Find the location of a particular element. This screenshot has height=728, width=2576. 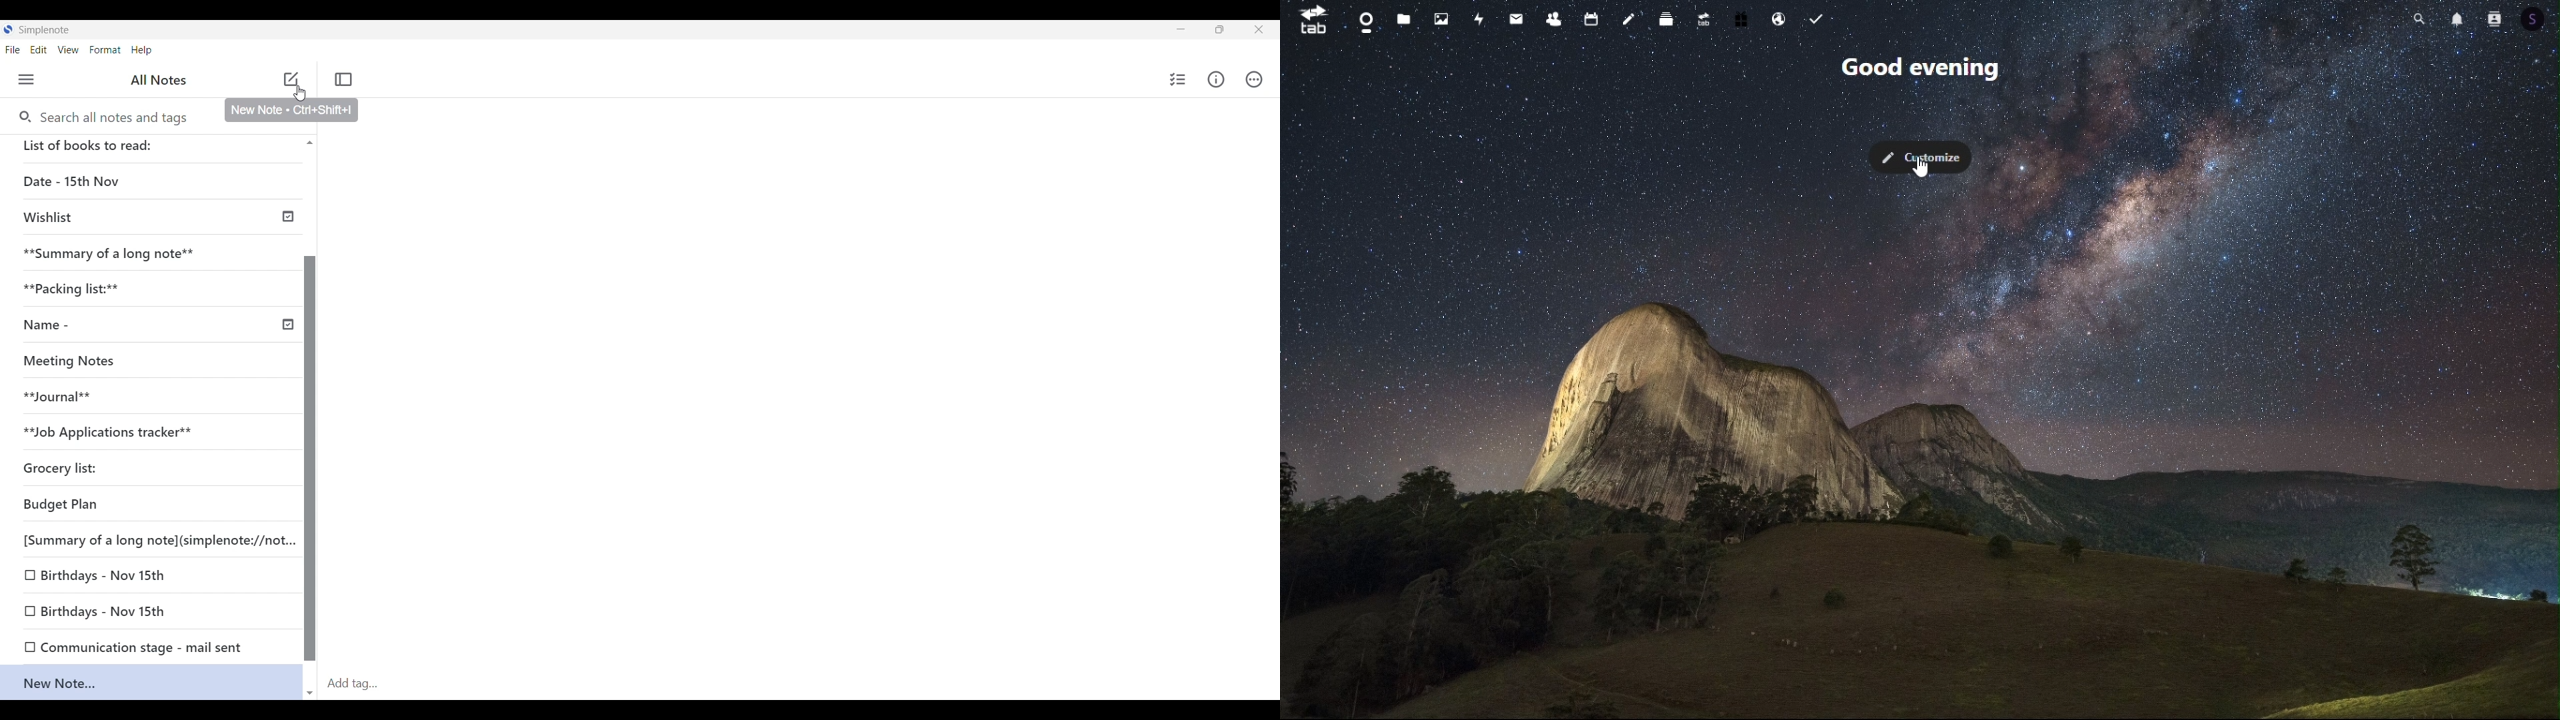

Contacts is located at coordinates (1552, 19).